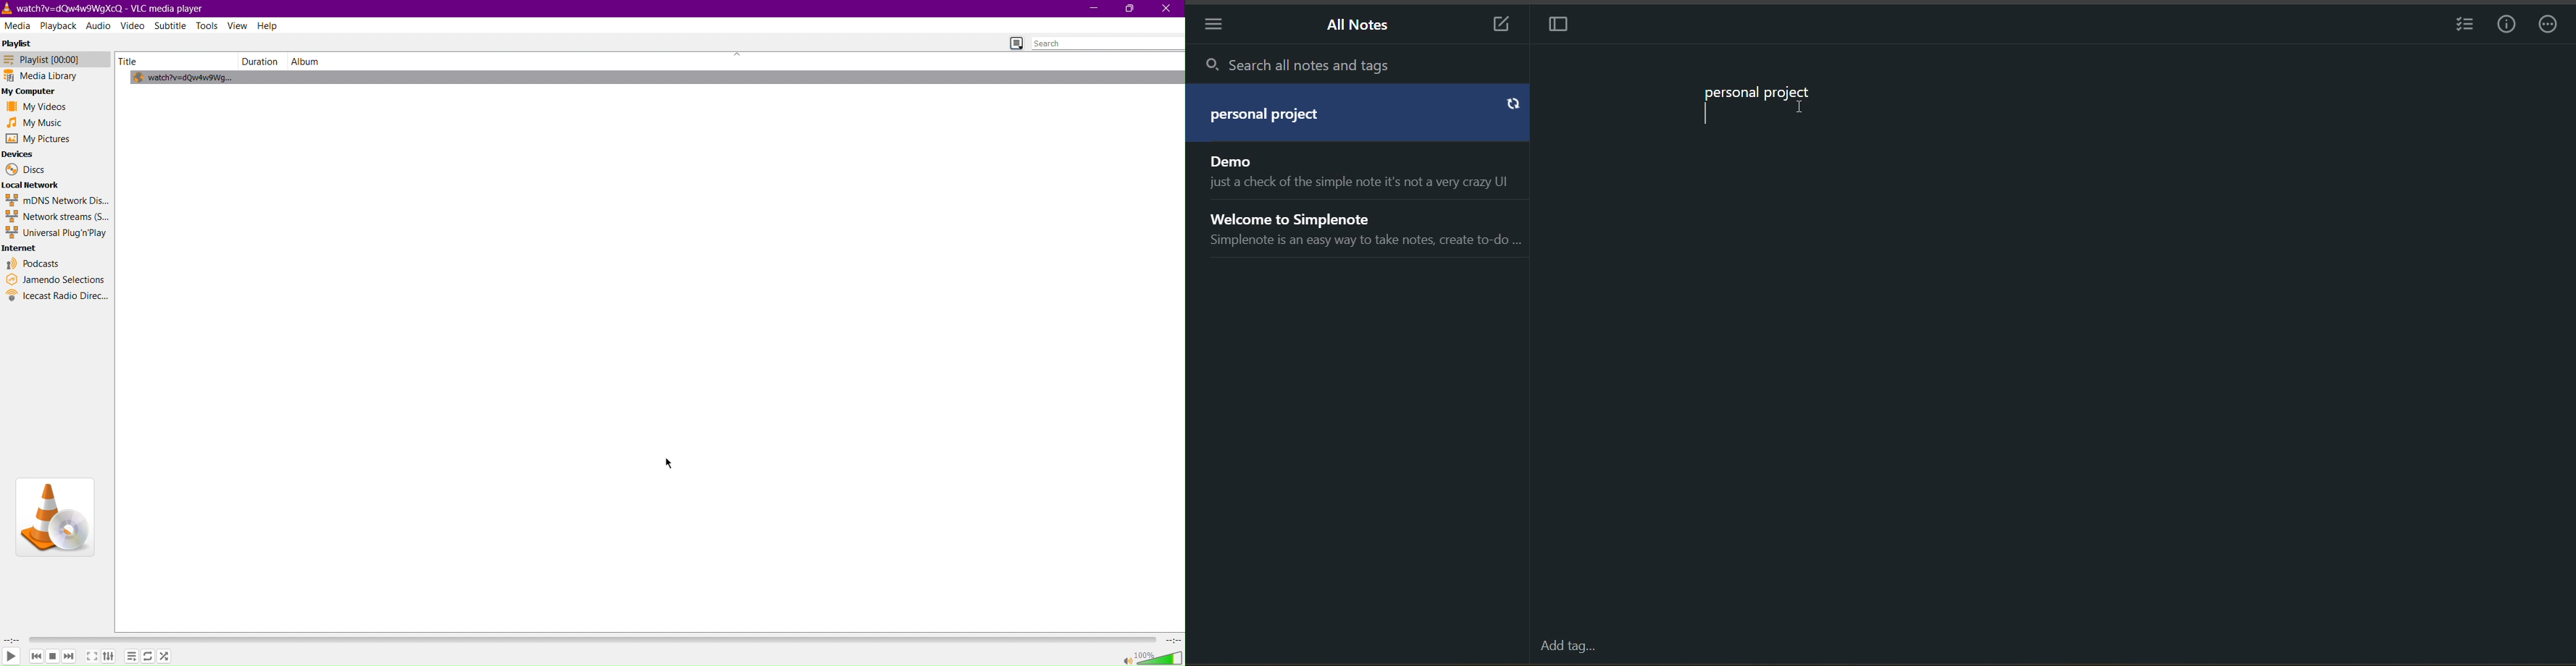 The width and height of the screenshot is (2576, 672). I want to click on insert checklist, so click(2459, 26).